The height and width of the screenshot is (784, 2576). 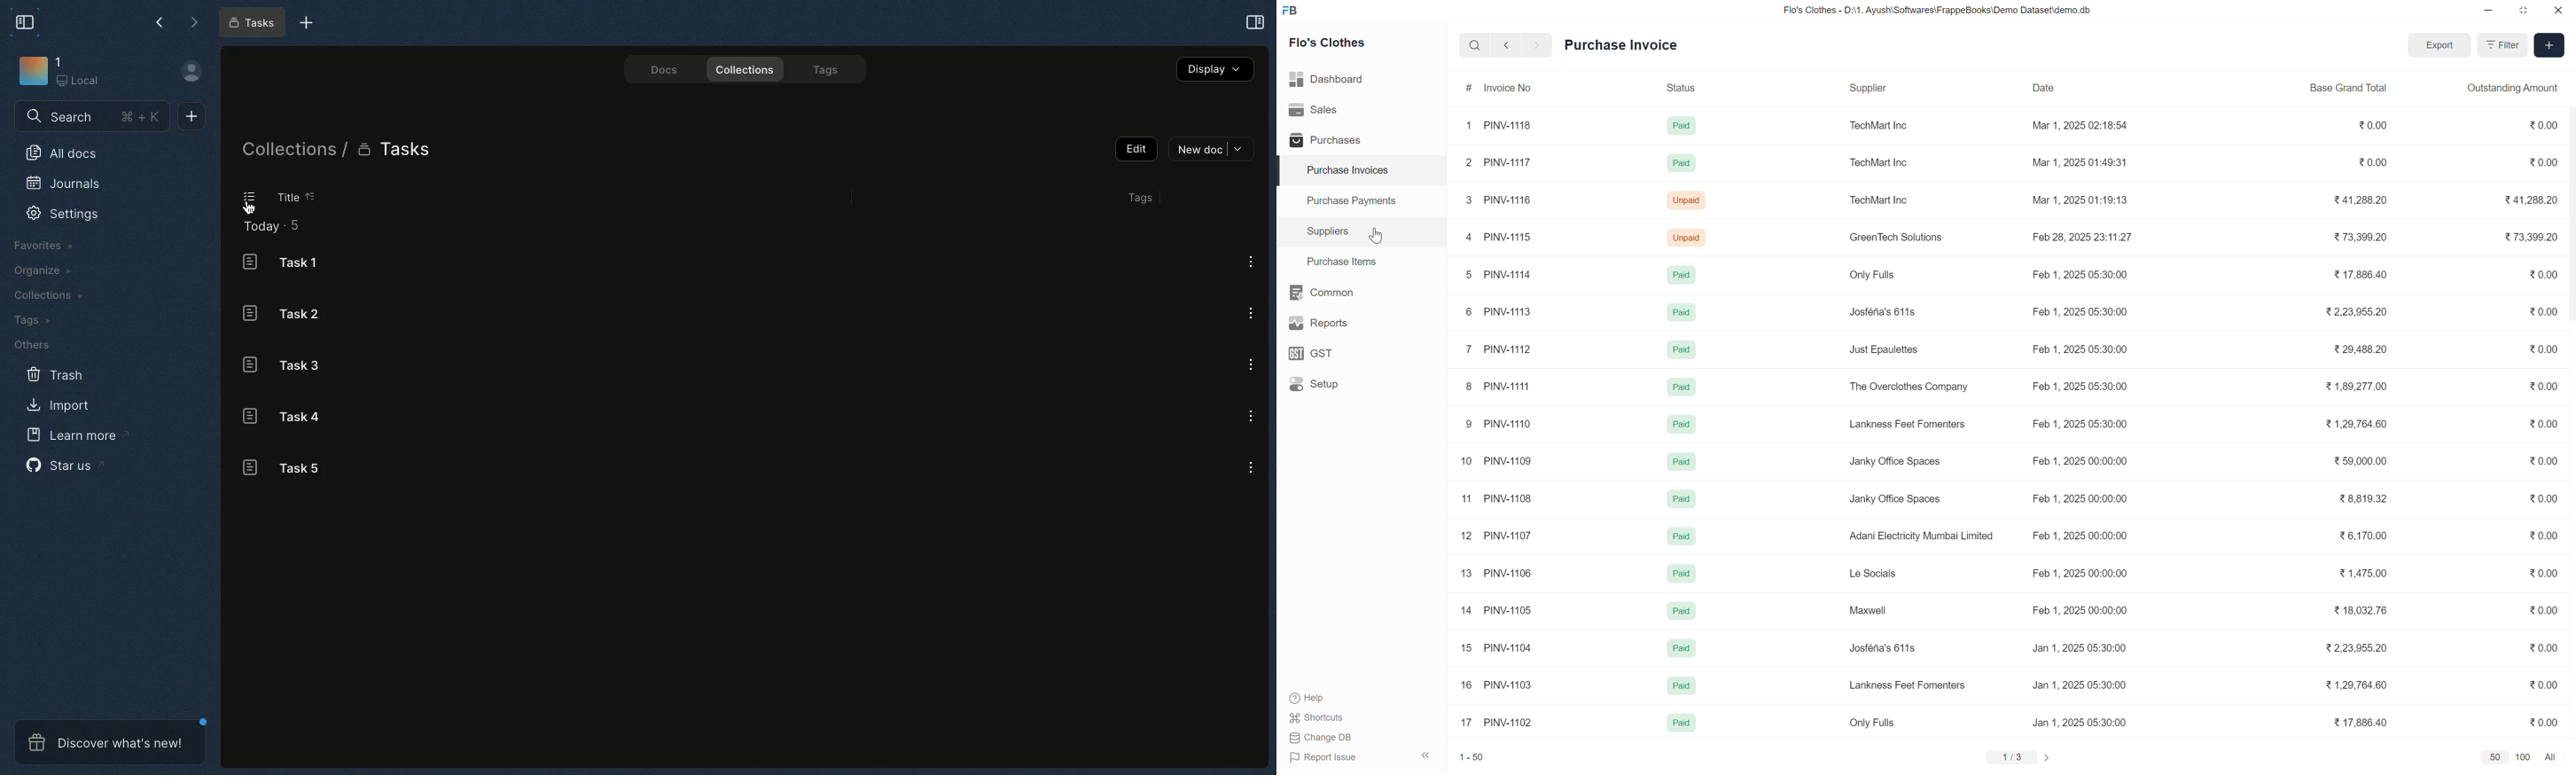 What do you see at coordinates (2362, 610) in the screenshot?
I see `318,032.76` at bounding box center [2362, 610].